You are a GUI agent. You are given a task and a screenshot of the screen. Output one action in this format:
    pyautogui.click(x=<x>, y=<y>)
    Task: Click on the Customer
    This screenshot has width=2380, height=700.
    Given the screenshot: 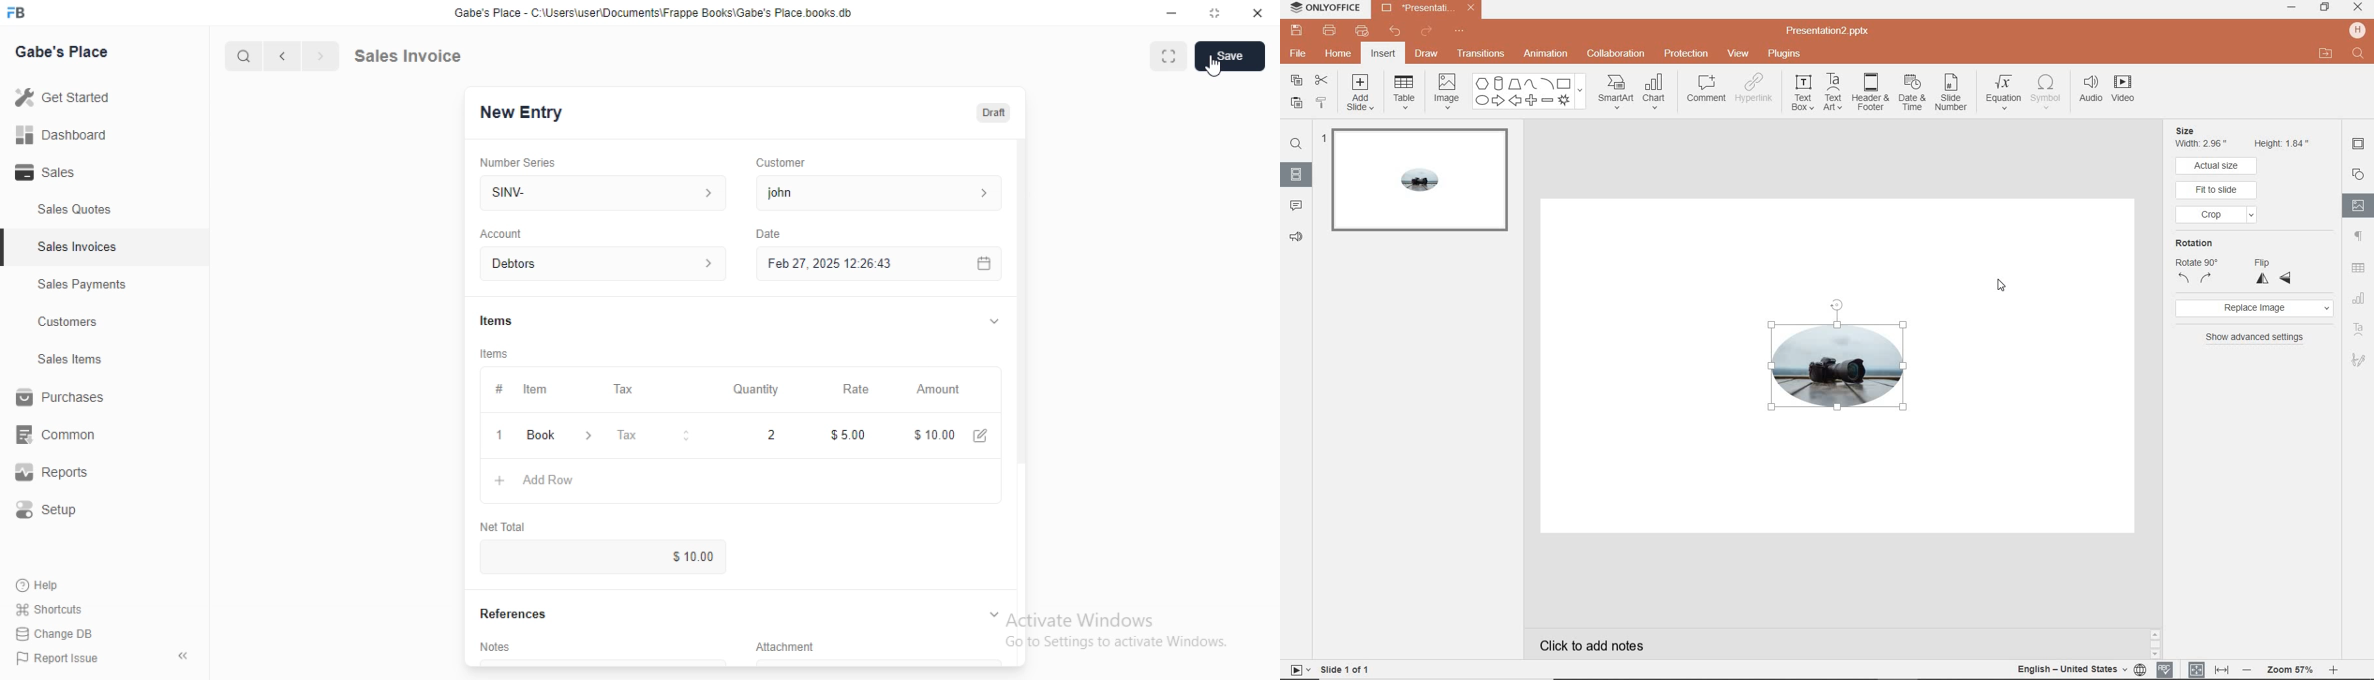 What is the action you would take?
    pyautogui.click(x=784, y=163)
    